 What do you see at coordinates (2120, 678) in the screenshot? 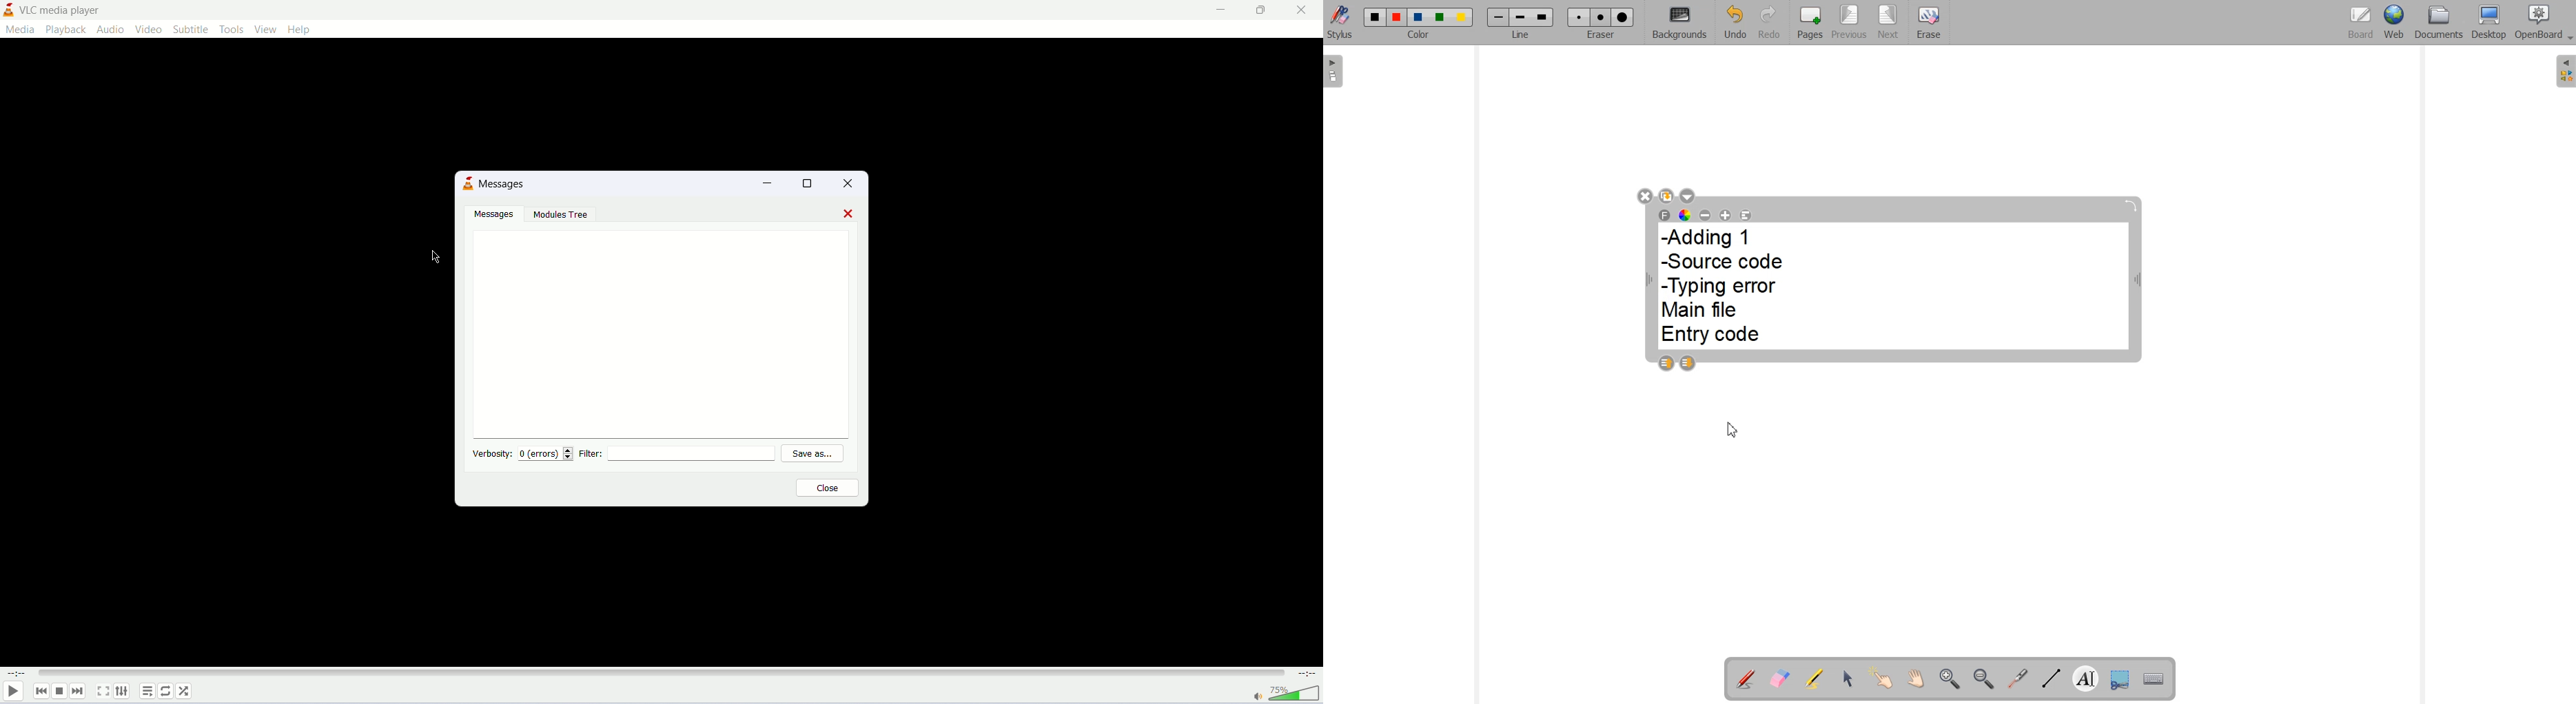
I see `Capture part of the screen` at bounding box center [2120, 678].